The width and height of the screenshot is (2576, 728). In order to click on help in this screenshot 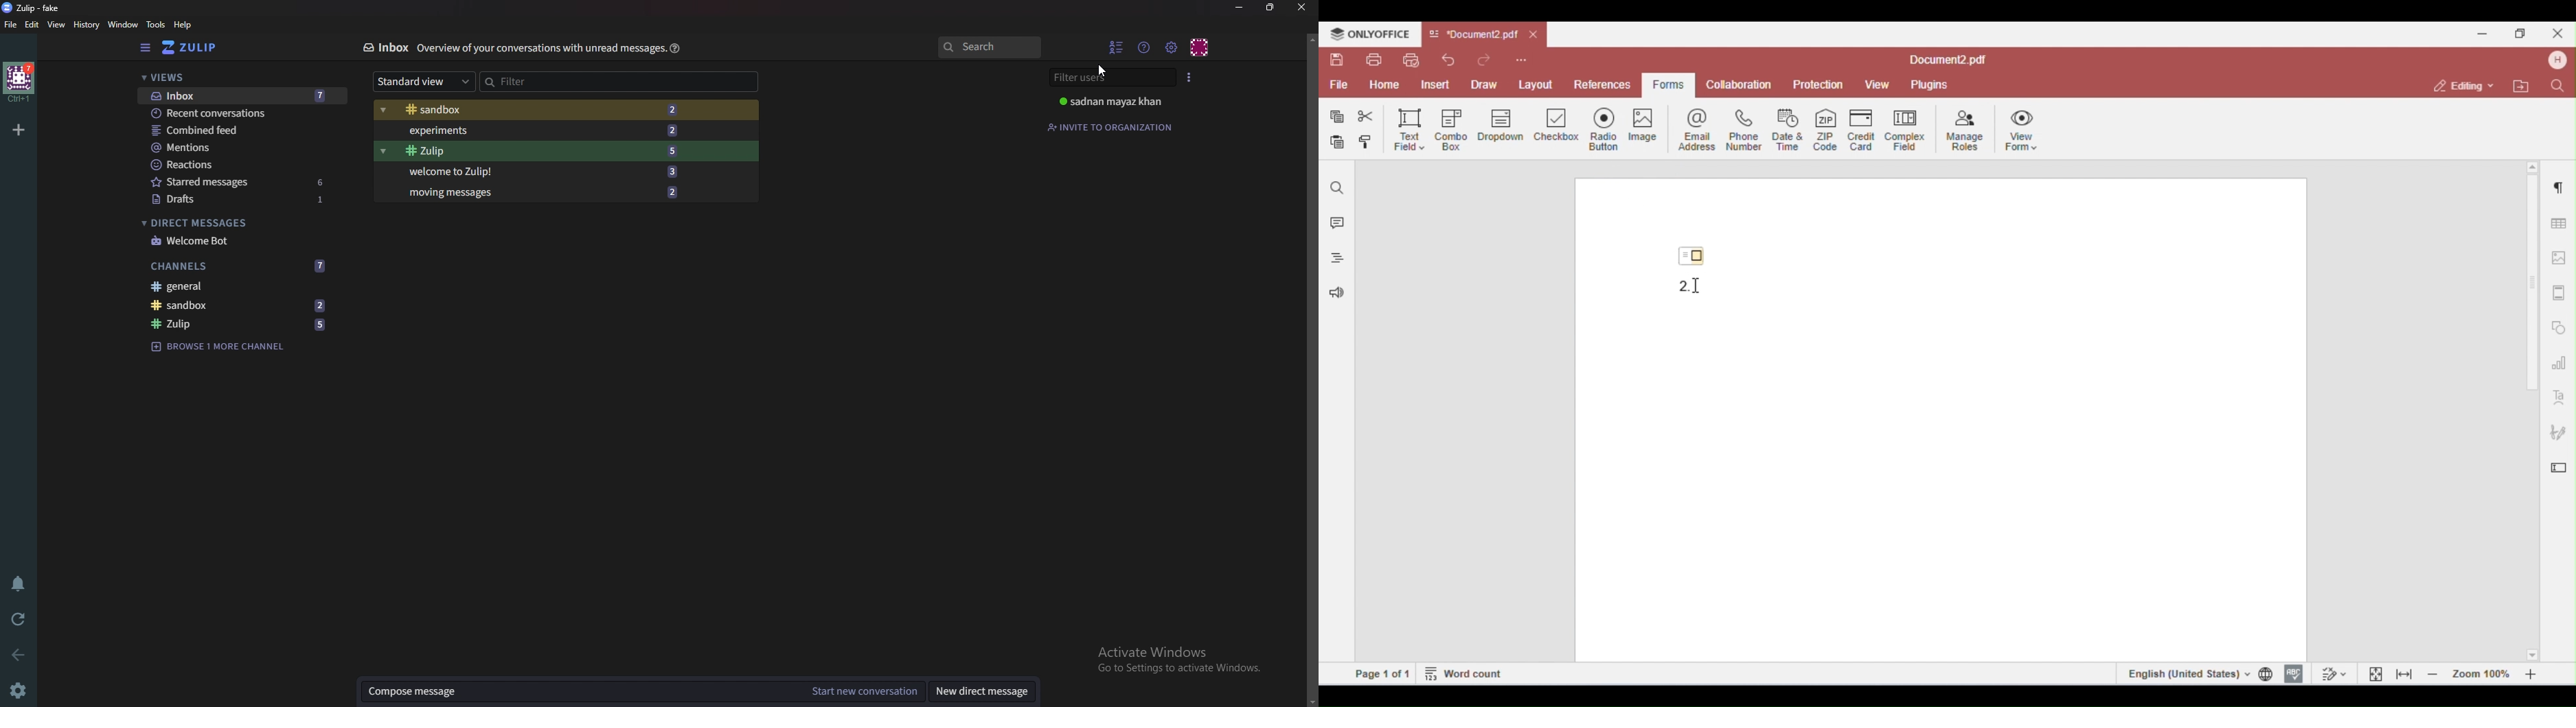, I will do `click(676, 47)`.